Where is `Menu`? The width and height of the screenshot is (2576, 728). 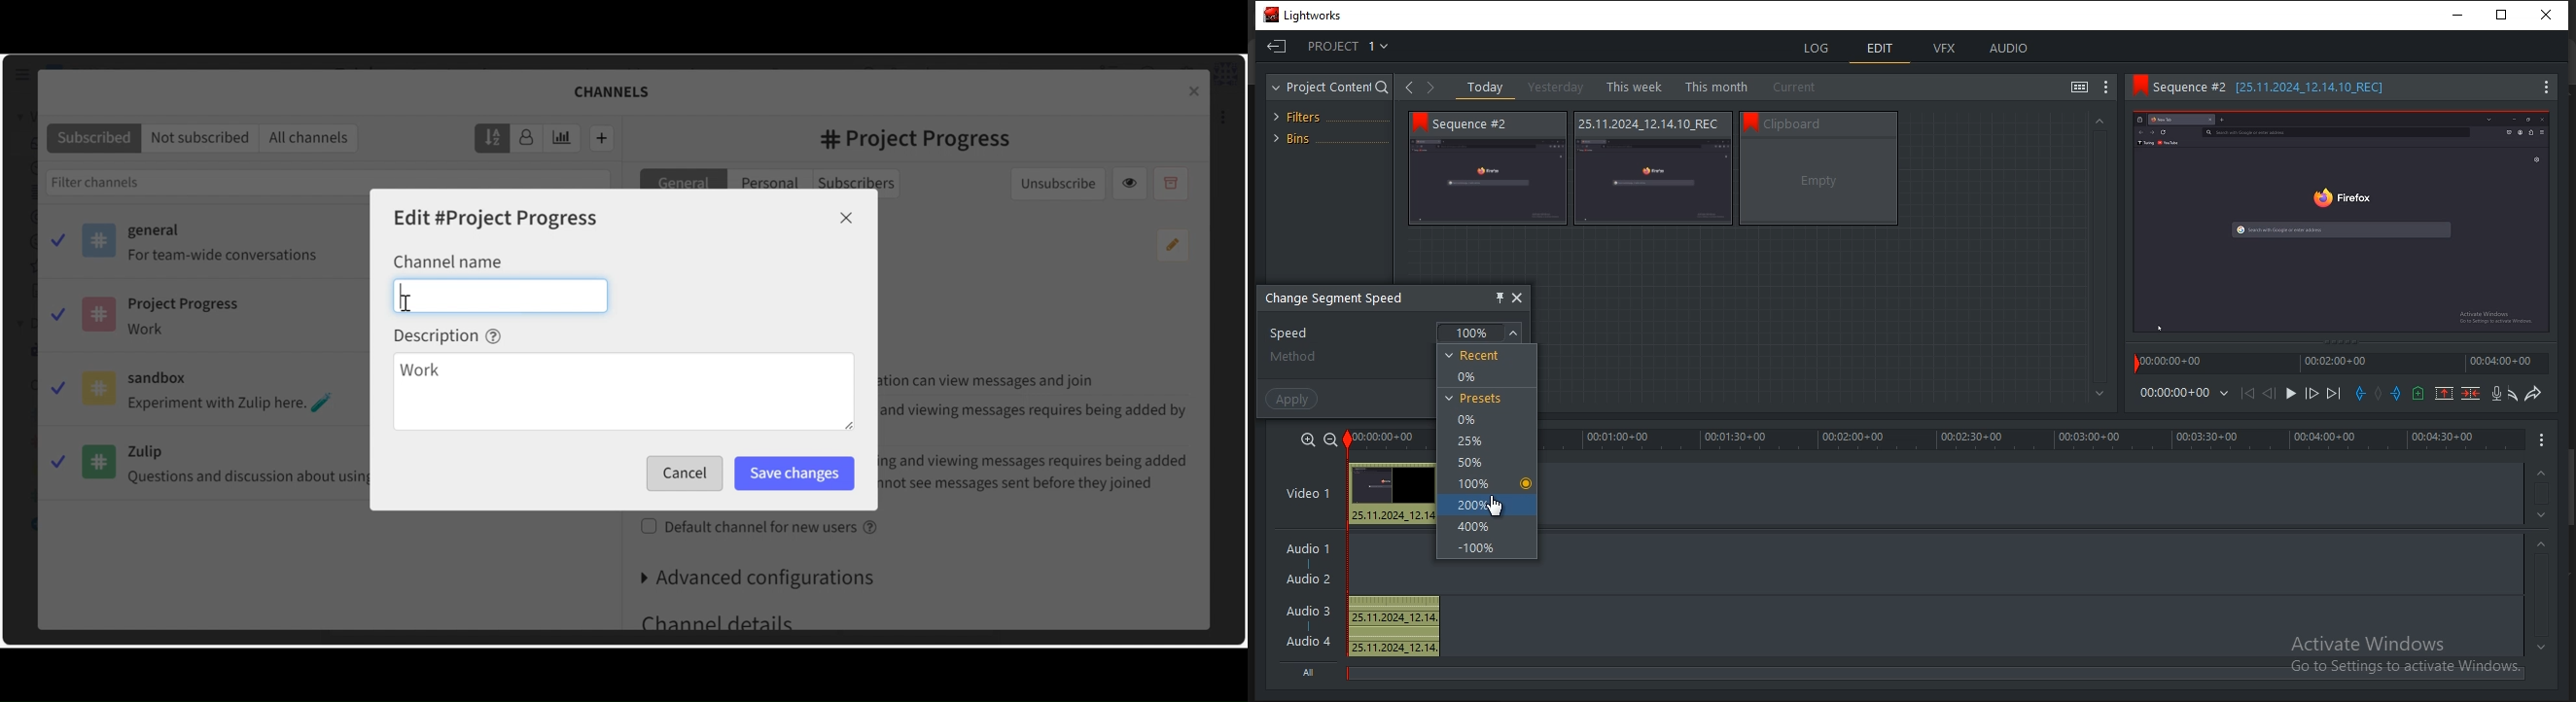
Menu is located at coordinates (2543, 440).